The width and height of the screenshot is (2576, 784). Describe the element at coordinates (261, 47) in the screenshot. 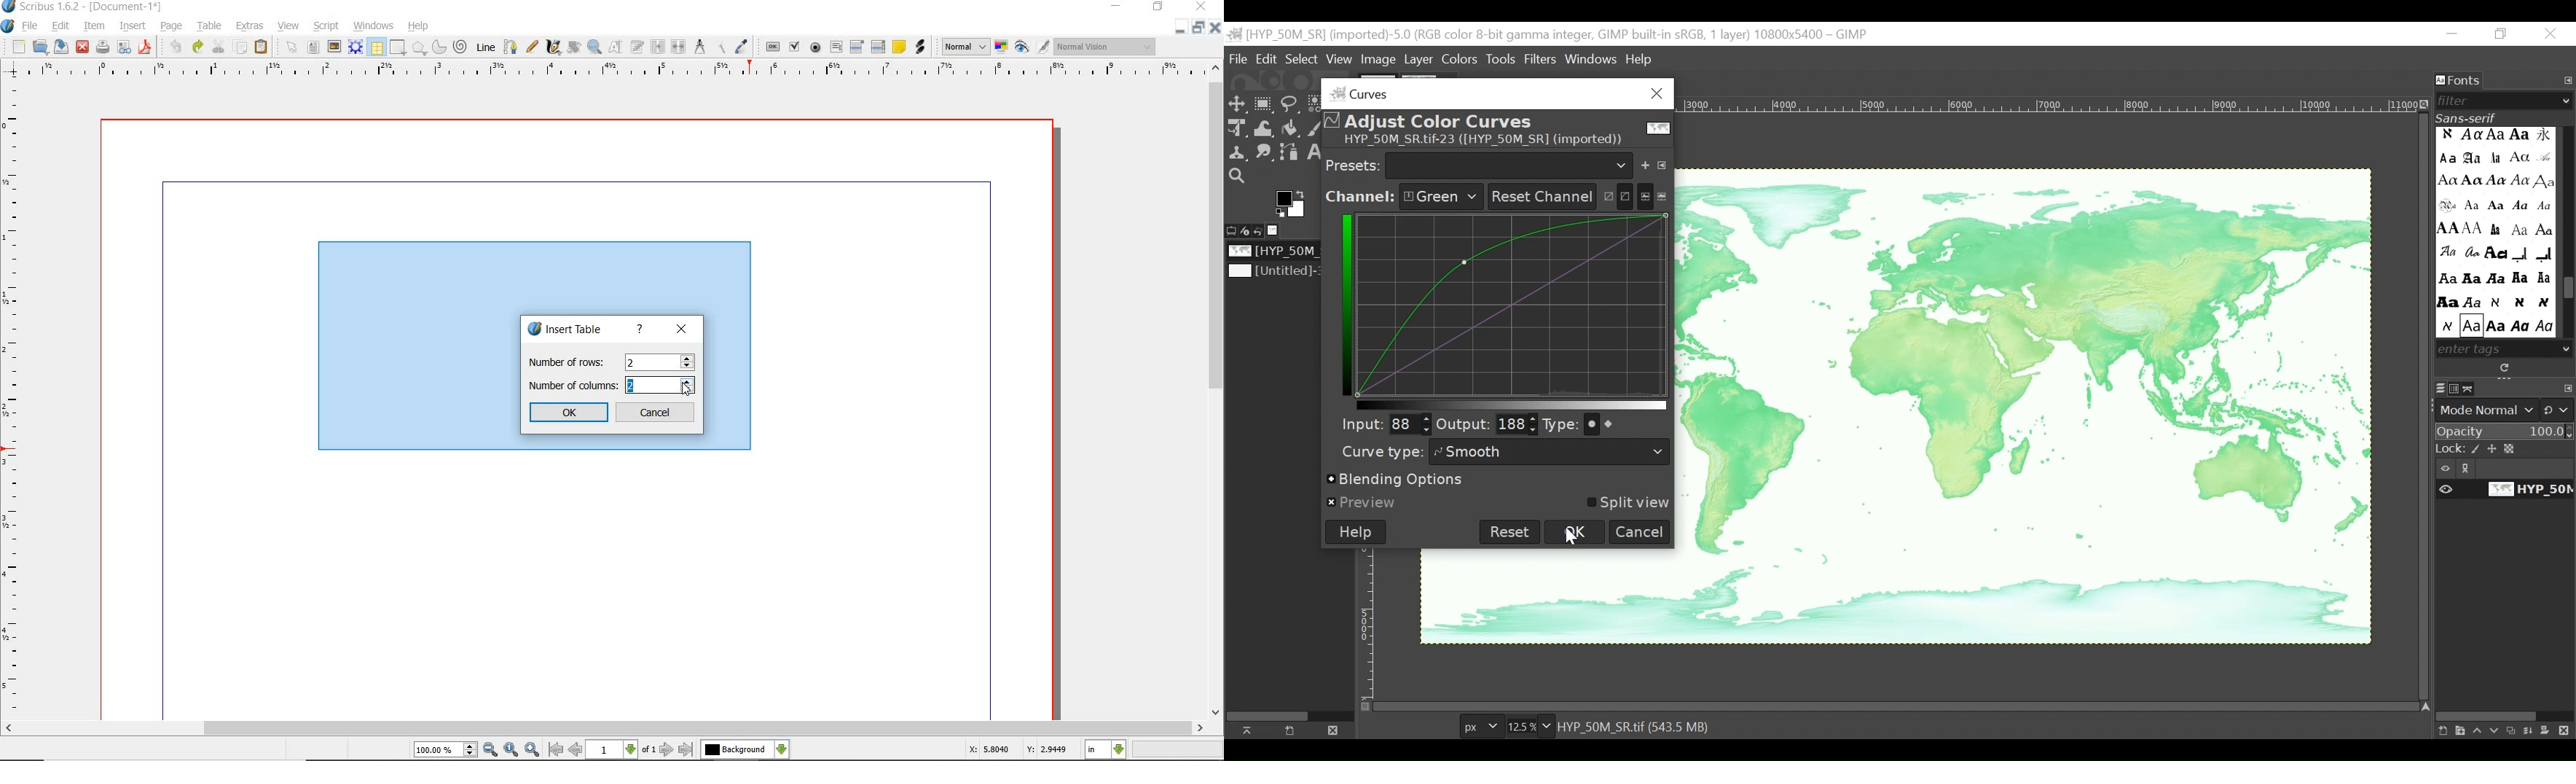

I see `paste` at that location.